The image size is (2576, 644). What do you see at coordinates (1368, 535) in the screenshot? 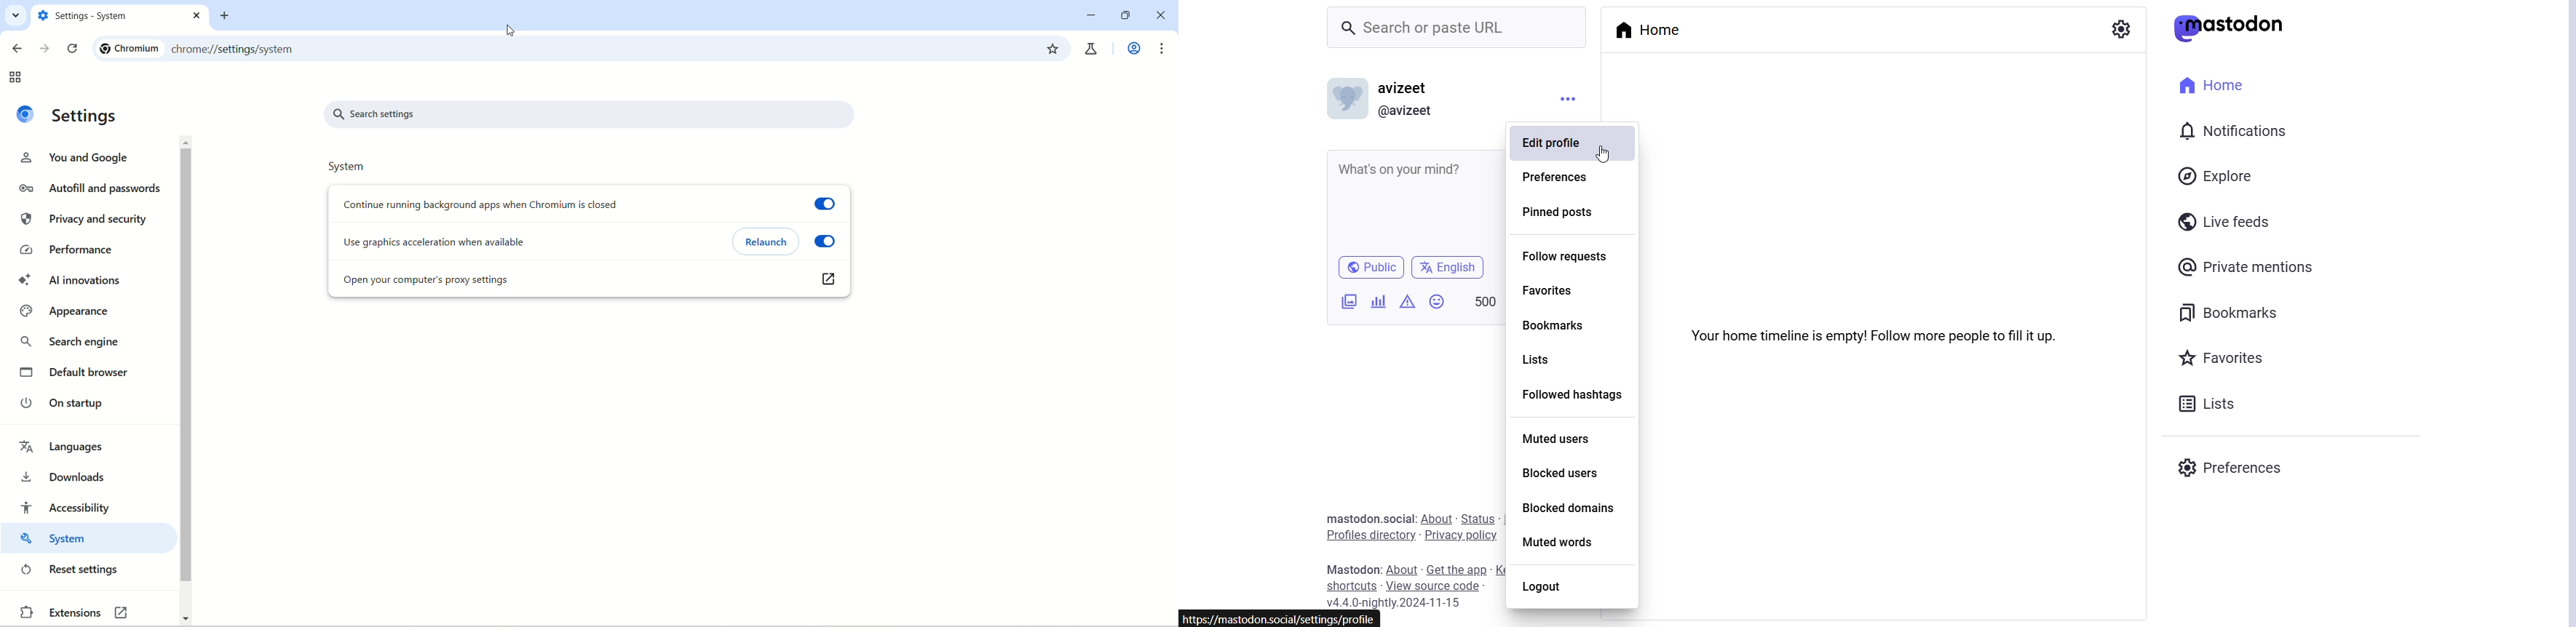
I see `Profile Directory` at bounding box center [1368, 535].